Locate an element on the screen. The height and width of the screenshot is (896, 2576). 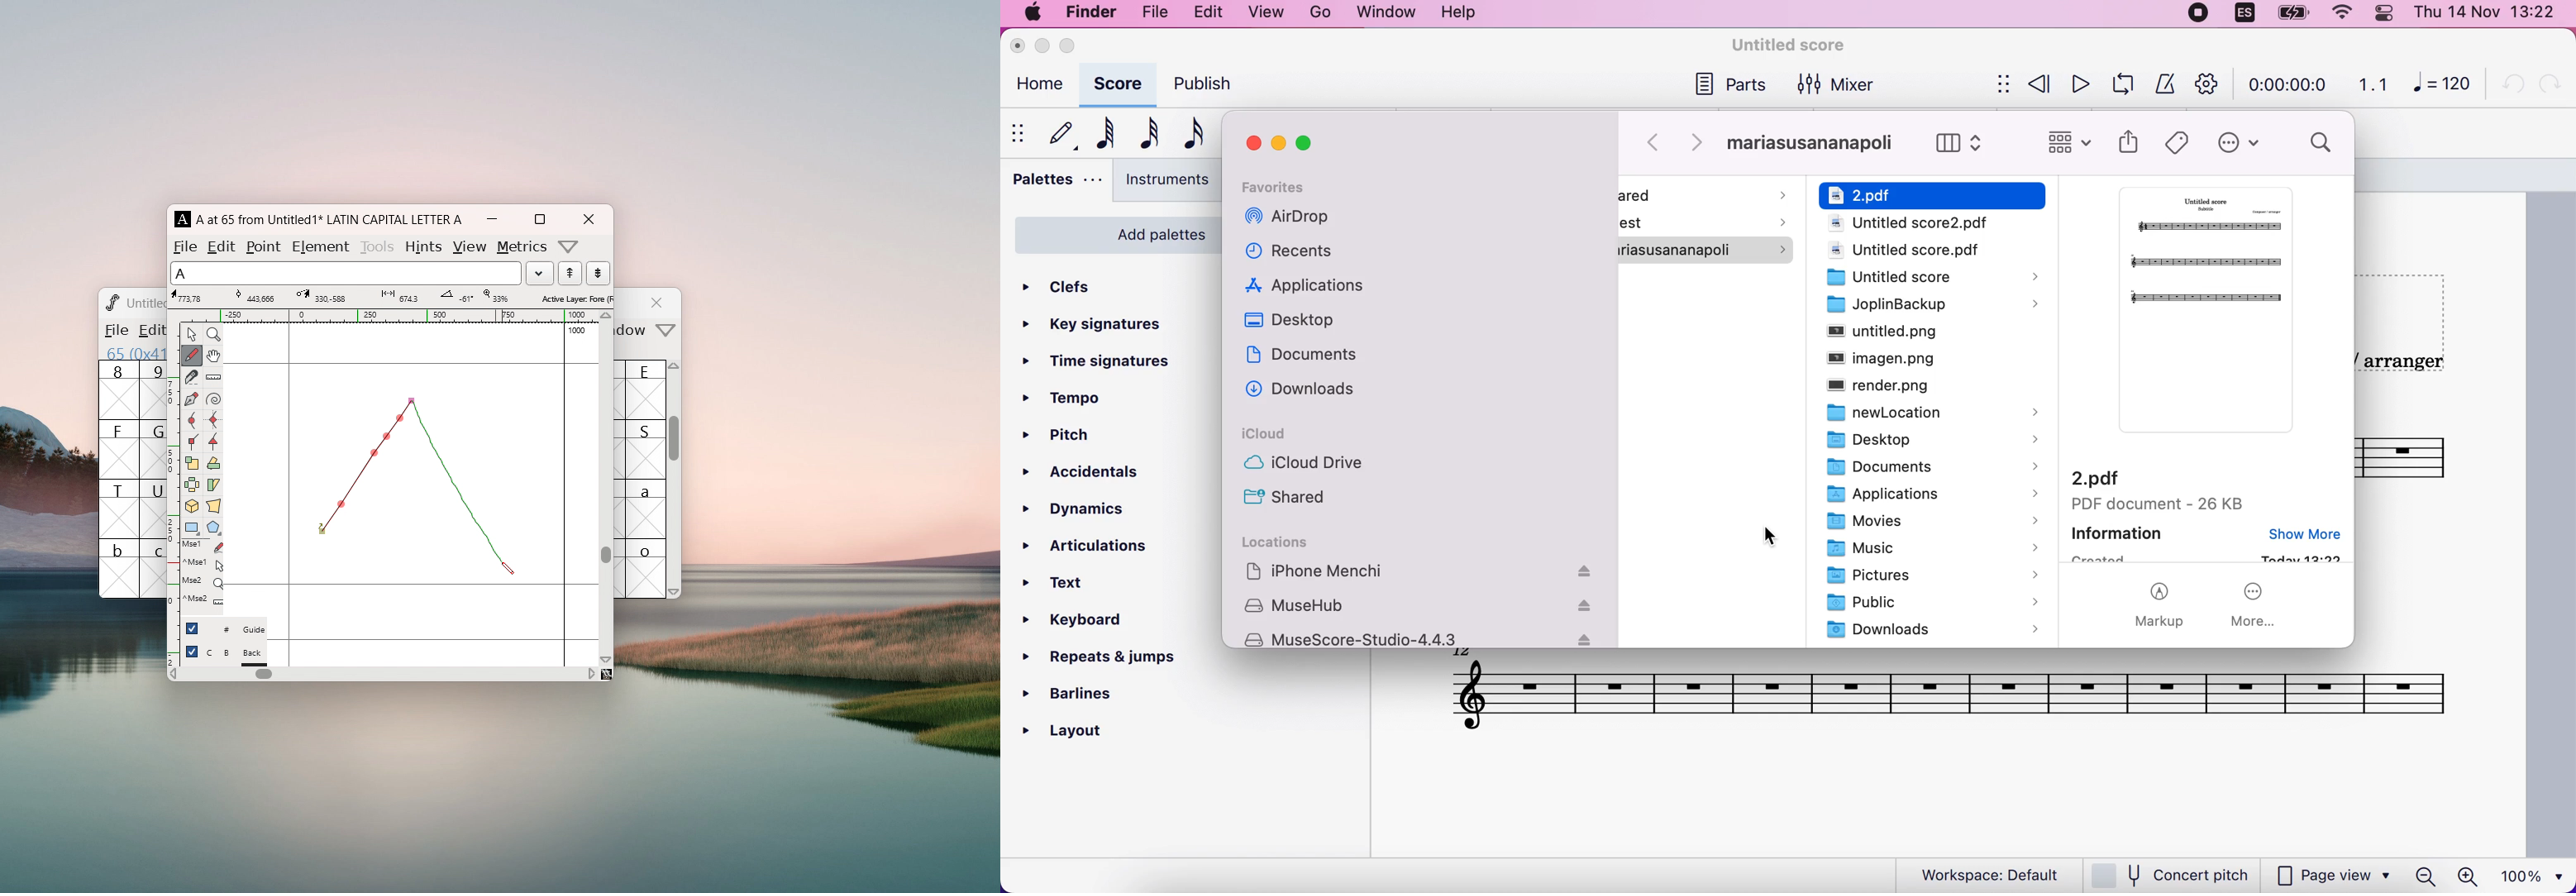
cut splines in two is located at coordinates (192, 379).